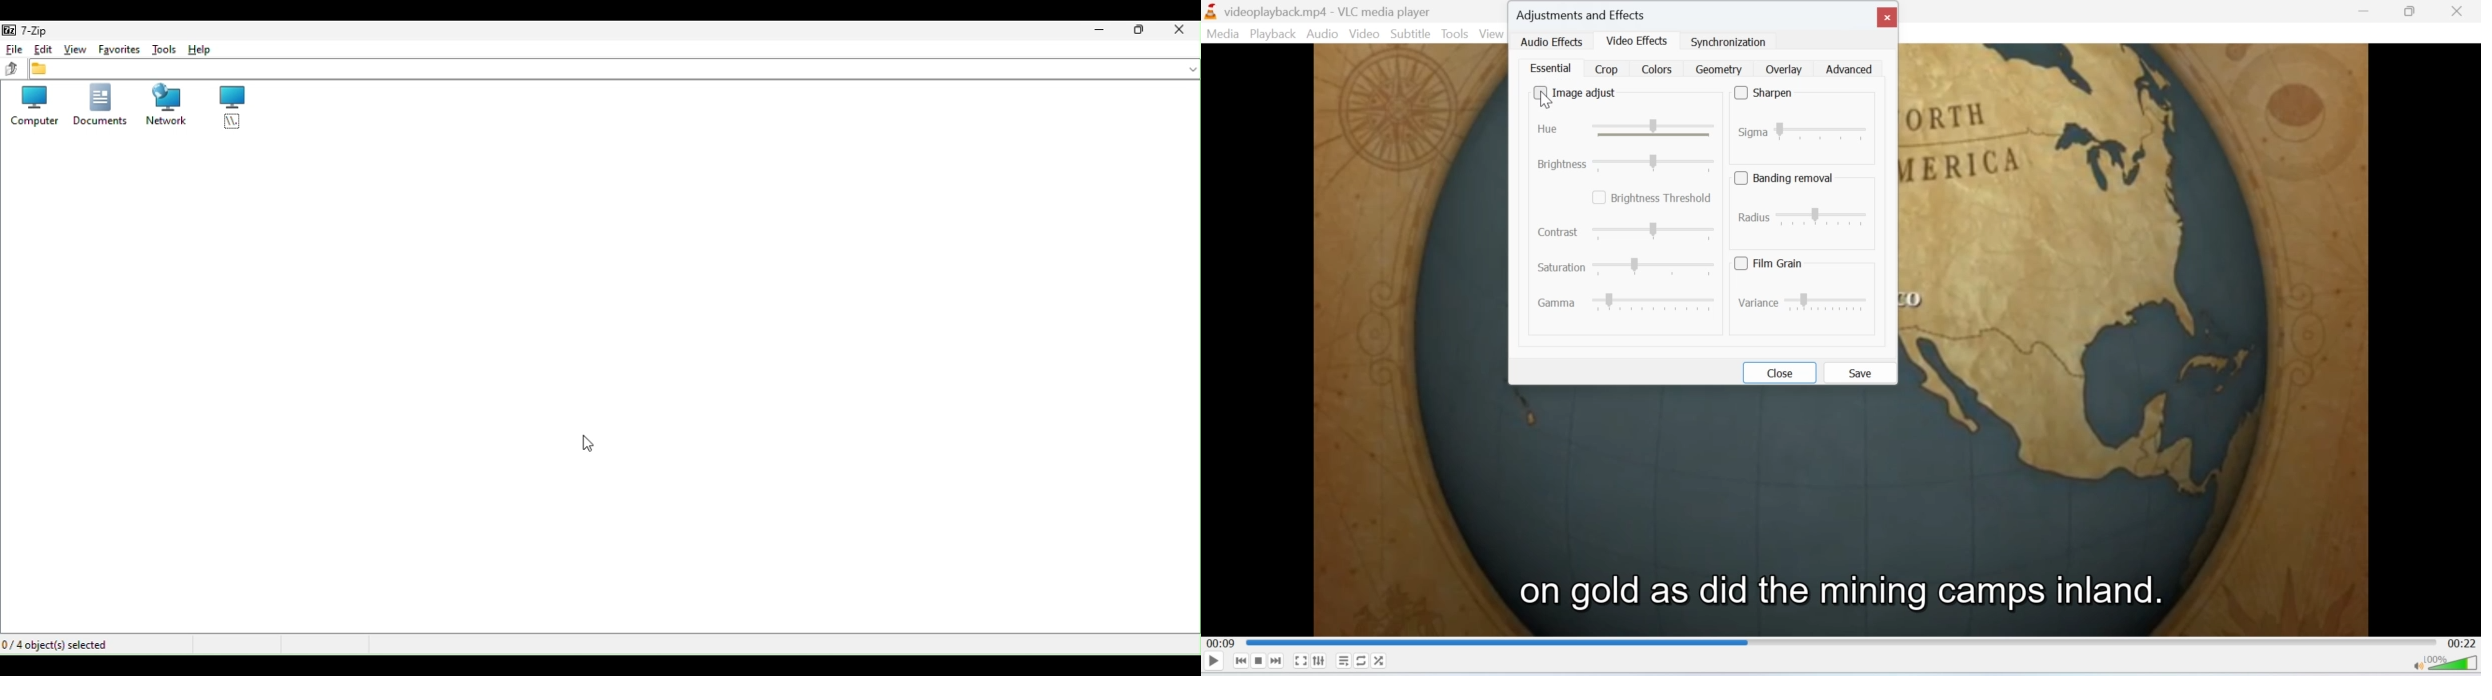 The width and height of the screenshot is (2492, 700). What do you see at coordinates (1628, 304) in the screenshot?
I see `Gamma` at bounding box center [1628, 304].